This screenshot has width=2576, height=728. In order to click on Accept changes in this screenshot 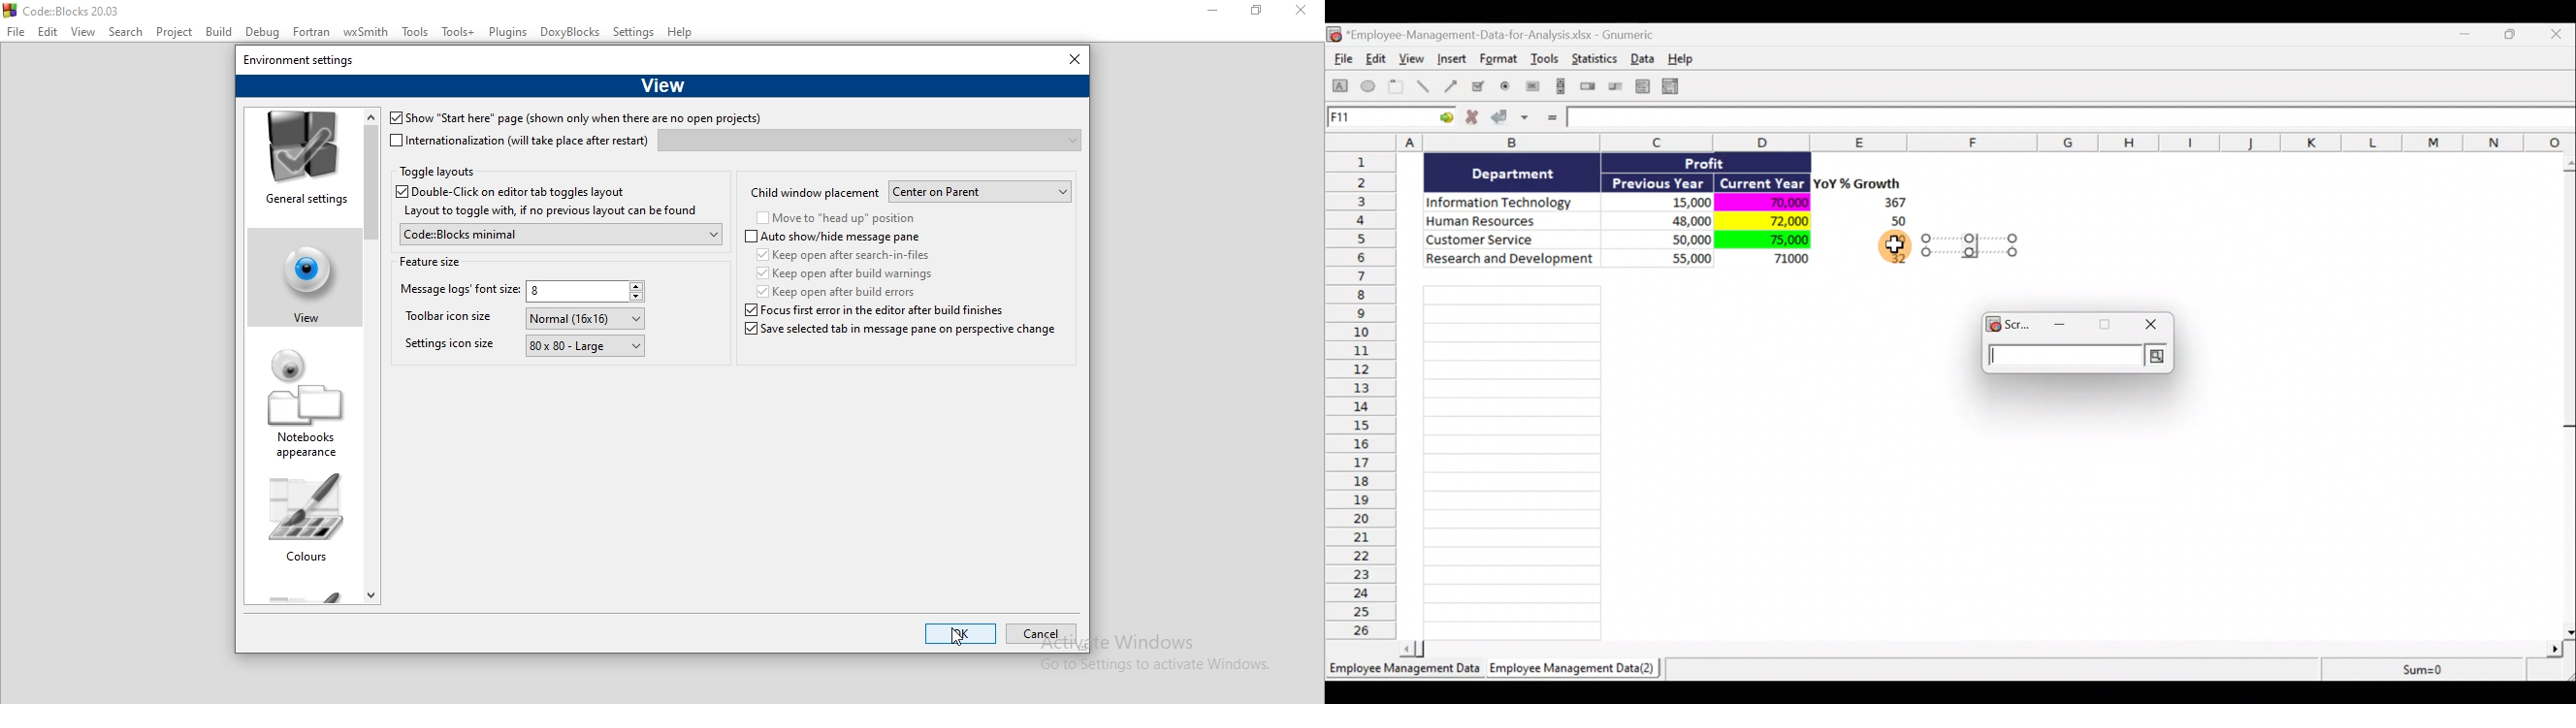, I will do `click(1512, 122)`.